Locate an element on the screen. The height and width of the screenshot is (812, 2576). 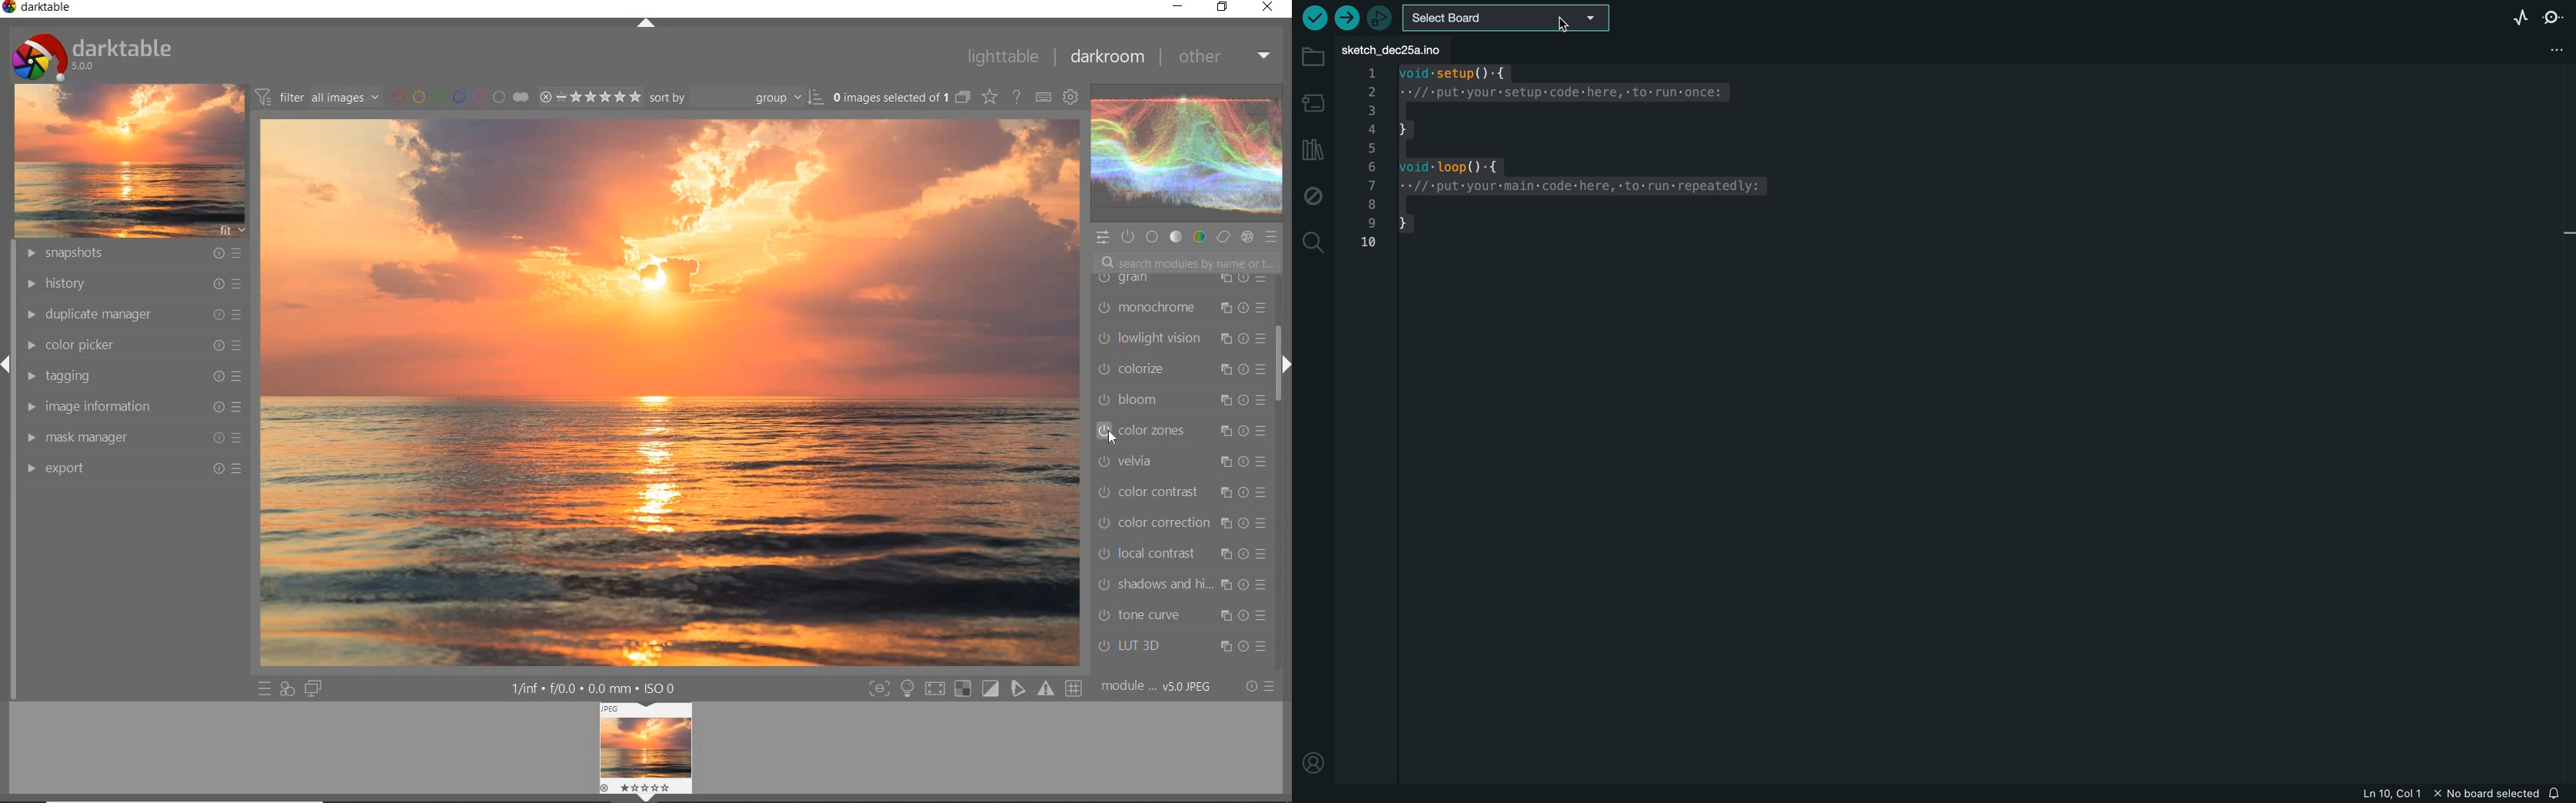
QUICK ACCESS PANEL is located at coordinates (1104, 236).